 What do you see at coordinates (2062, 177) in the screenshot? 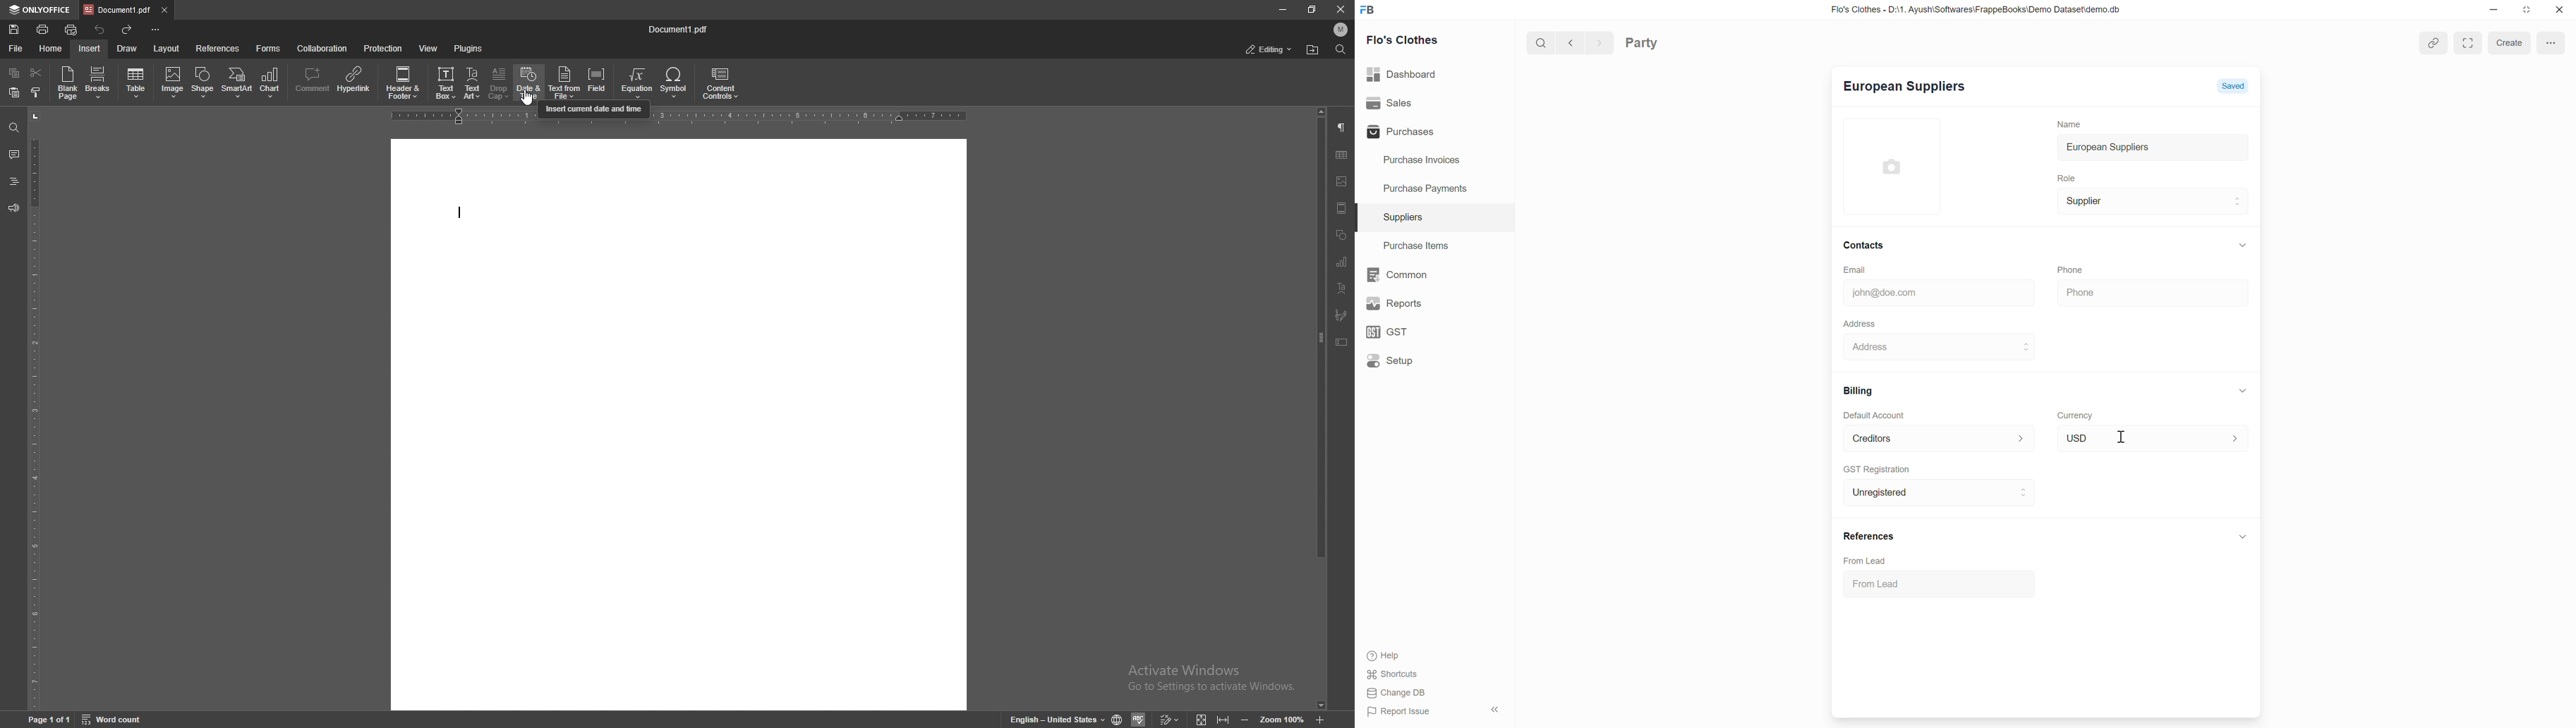
I see `Role` at bounding box center [2062, 177].